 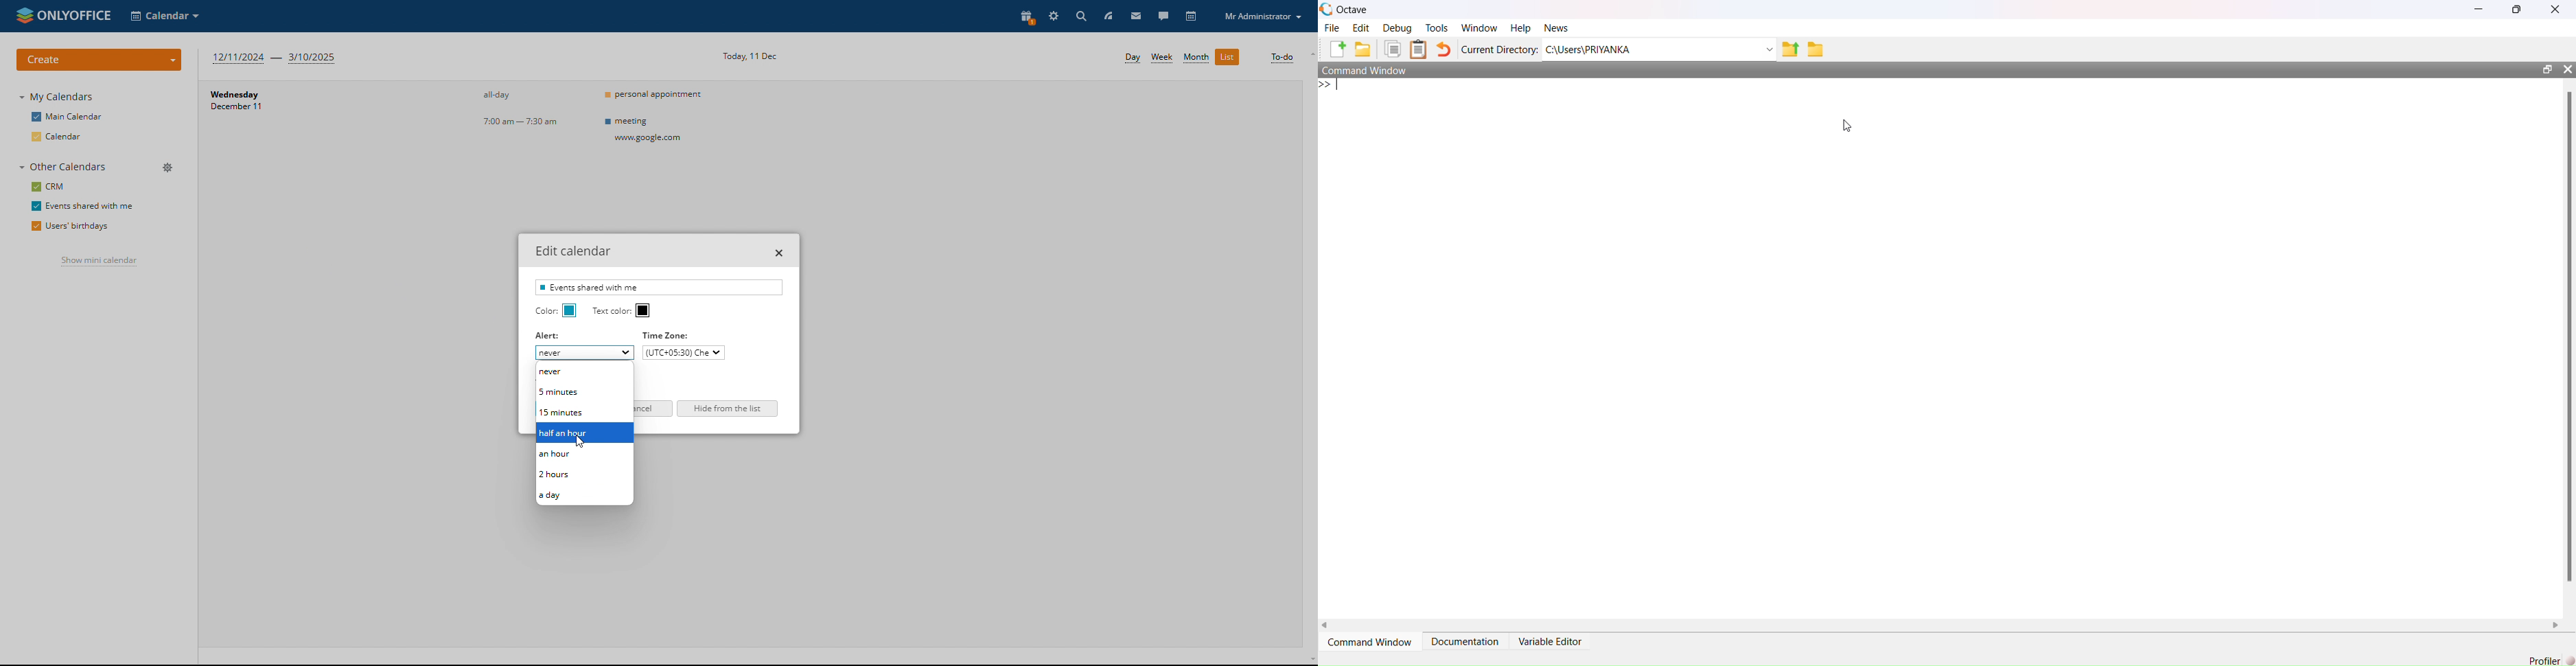 What do you see at coordinates (68, 226) in the screenshot?
I see `users' birthdays` at bounding box center [68, 226].